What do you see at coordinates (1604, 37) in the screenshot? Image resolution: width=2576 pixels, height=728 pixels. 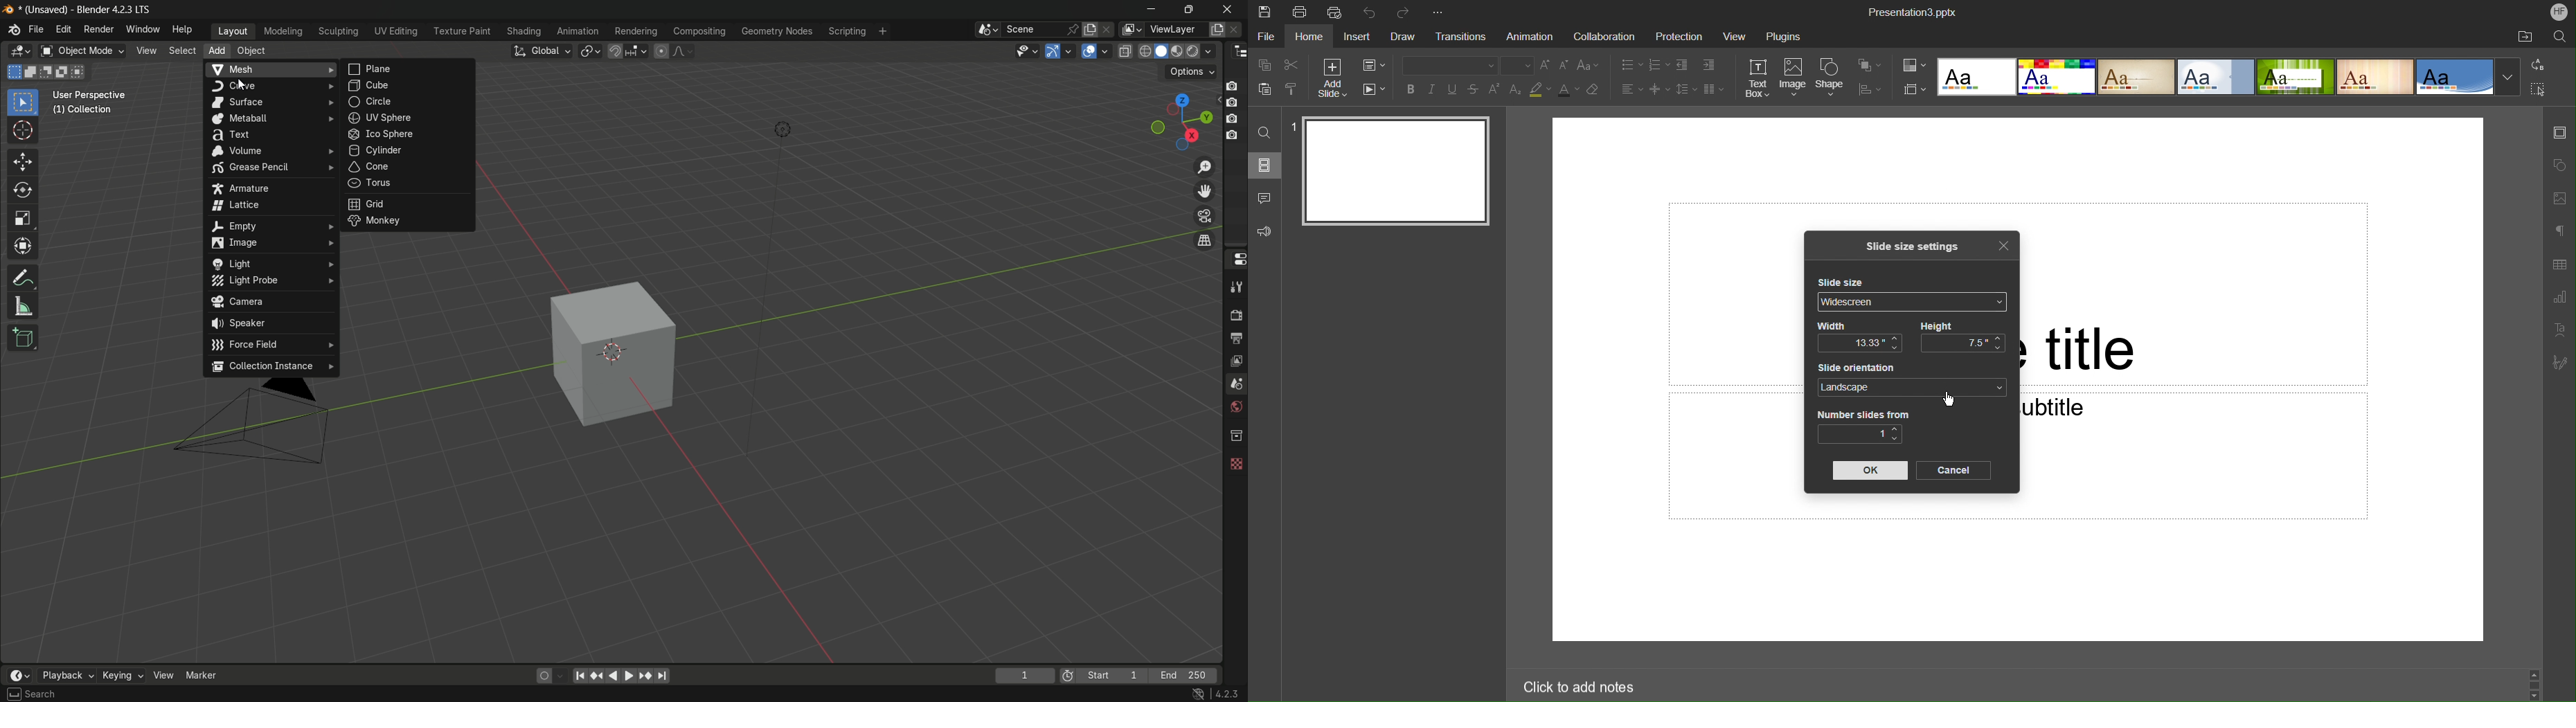 I see `Collaboration` at bounding box center [1604, 37].